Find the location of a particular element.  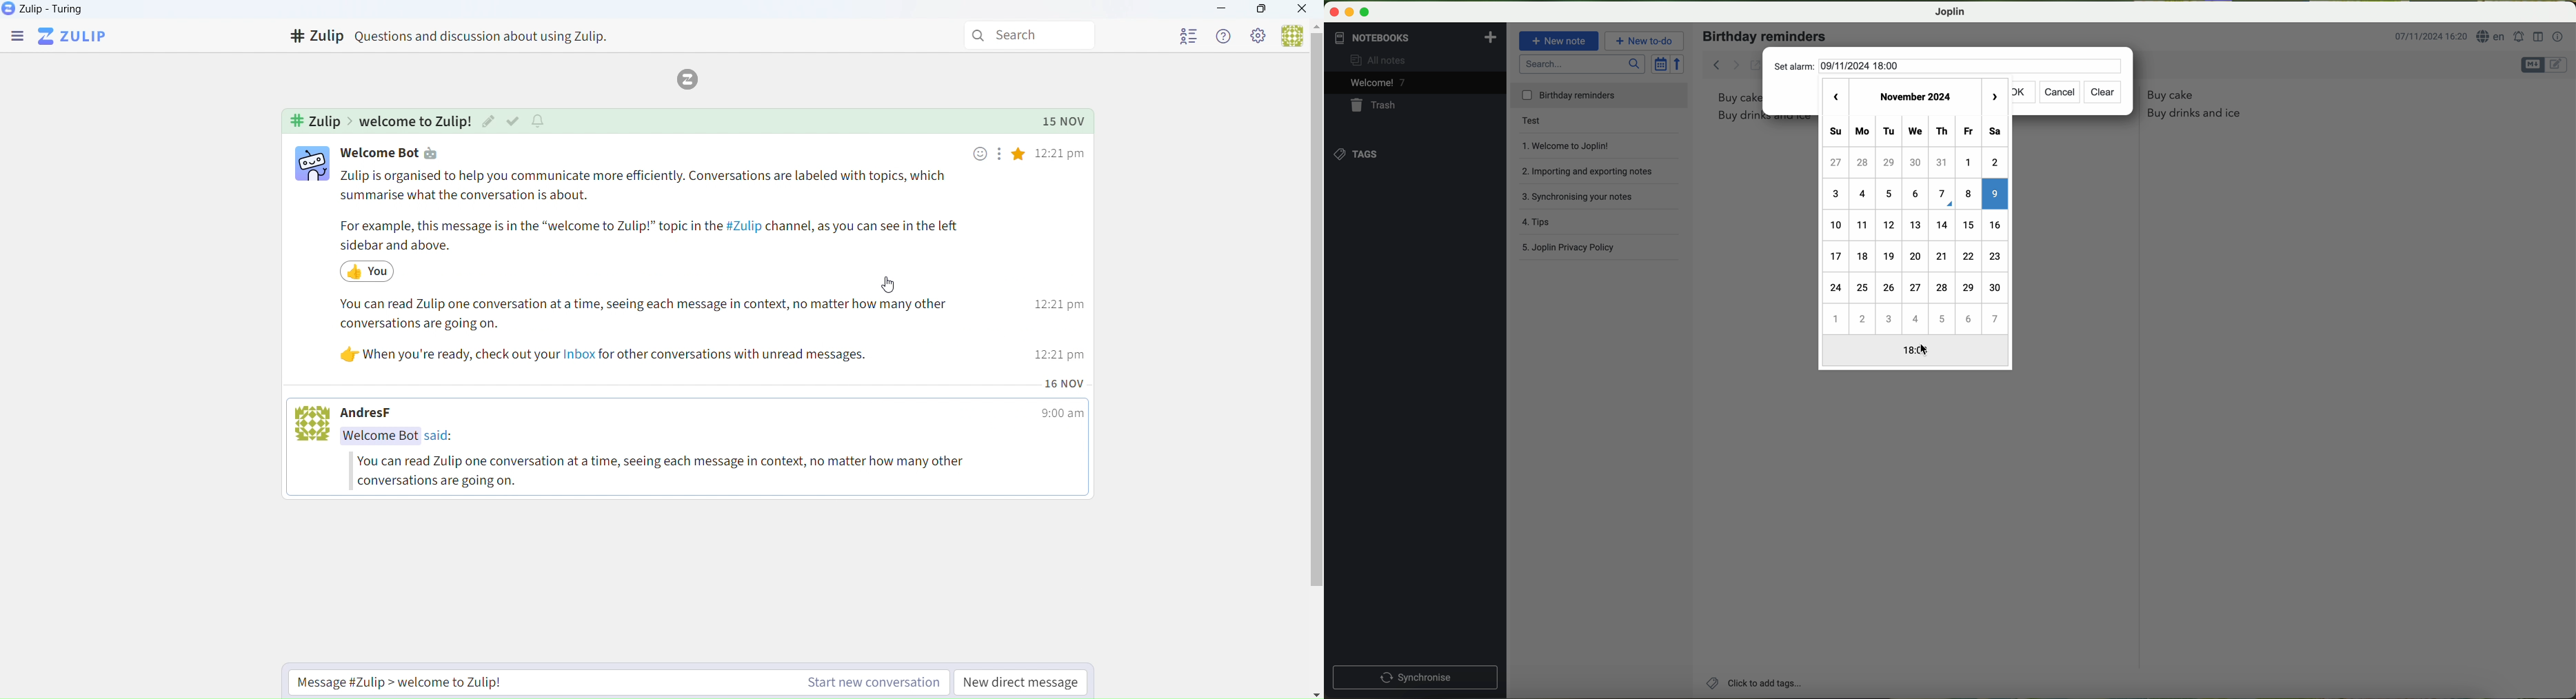

edit is located at coordinates (489, 122).